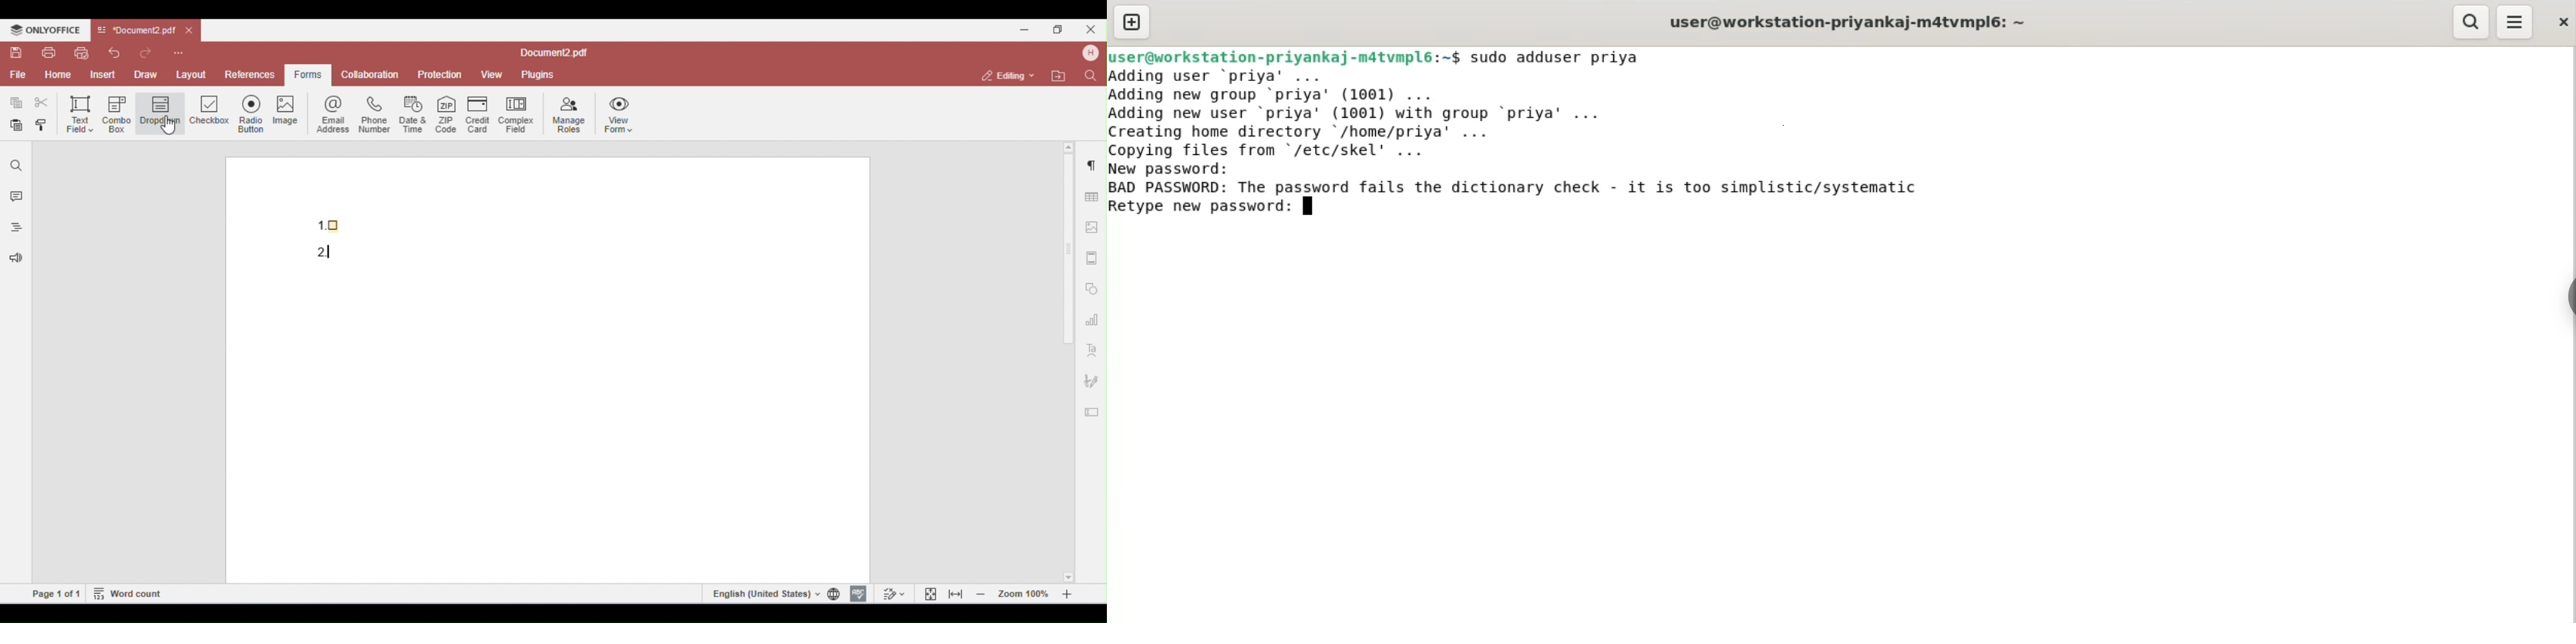 The height and width of the screenshot is (644, 2576). I want to click on sudo adduser priya, so click(1565, 57).